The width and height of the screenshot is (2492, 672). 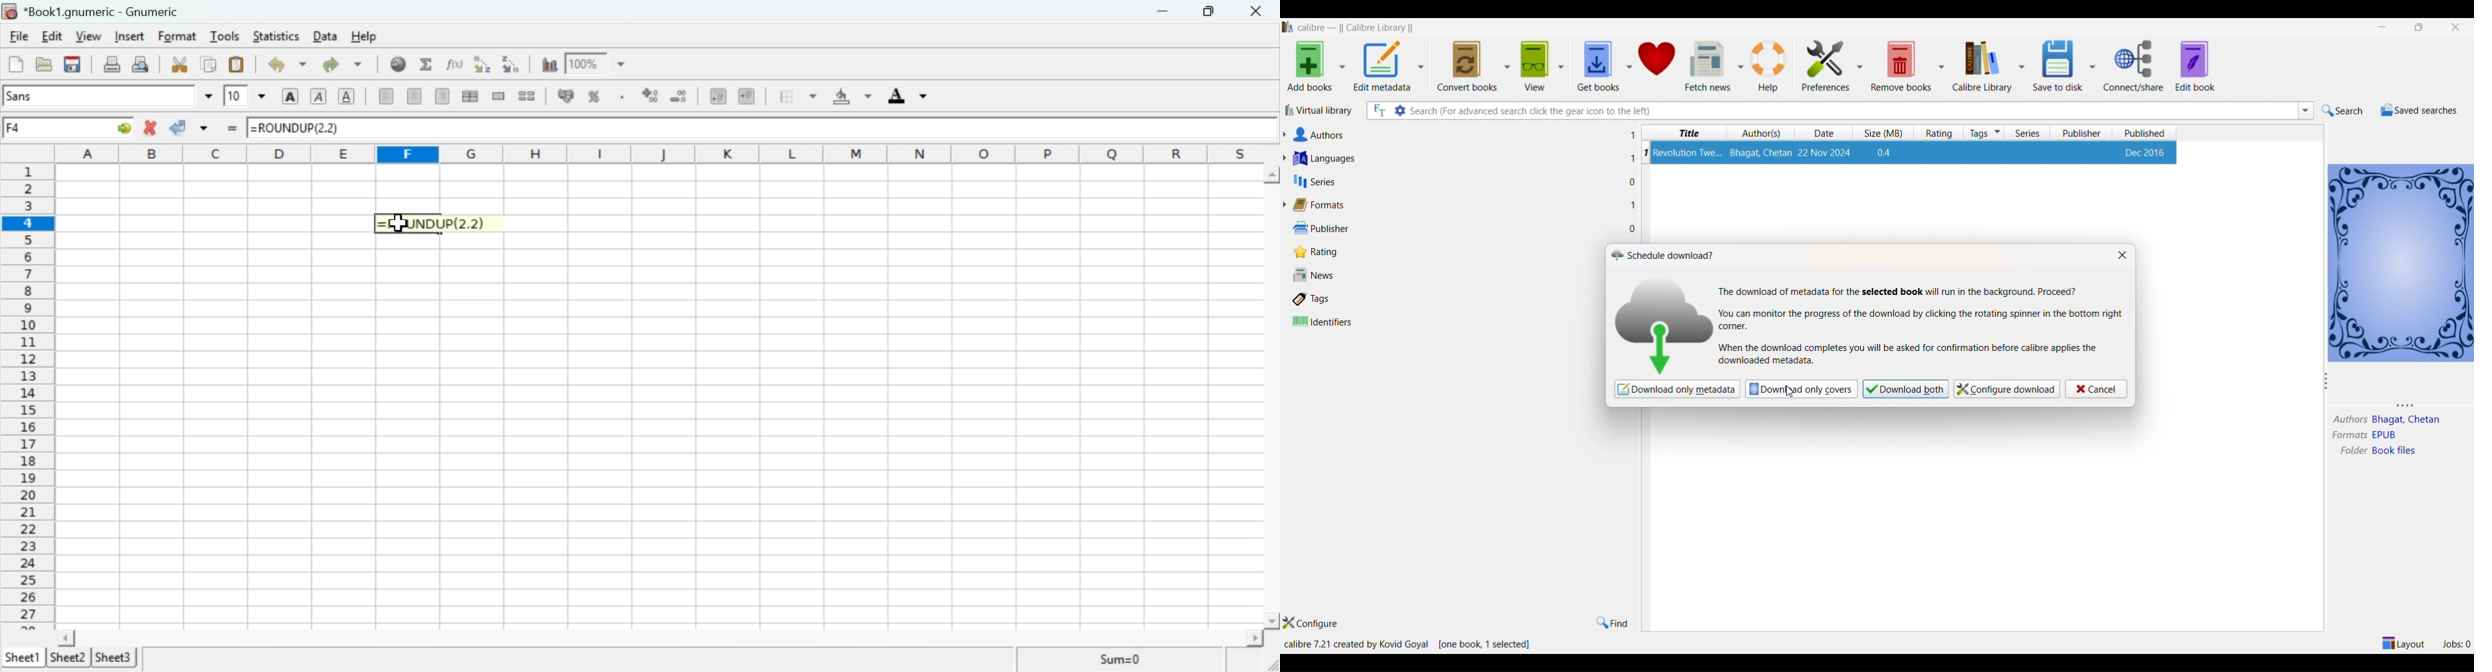 I want to click on author name, so click(x=2409, y=421).